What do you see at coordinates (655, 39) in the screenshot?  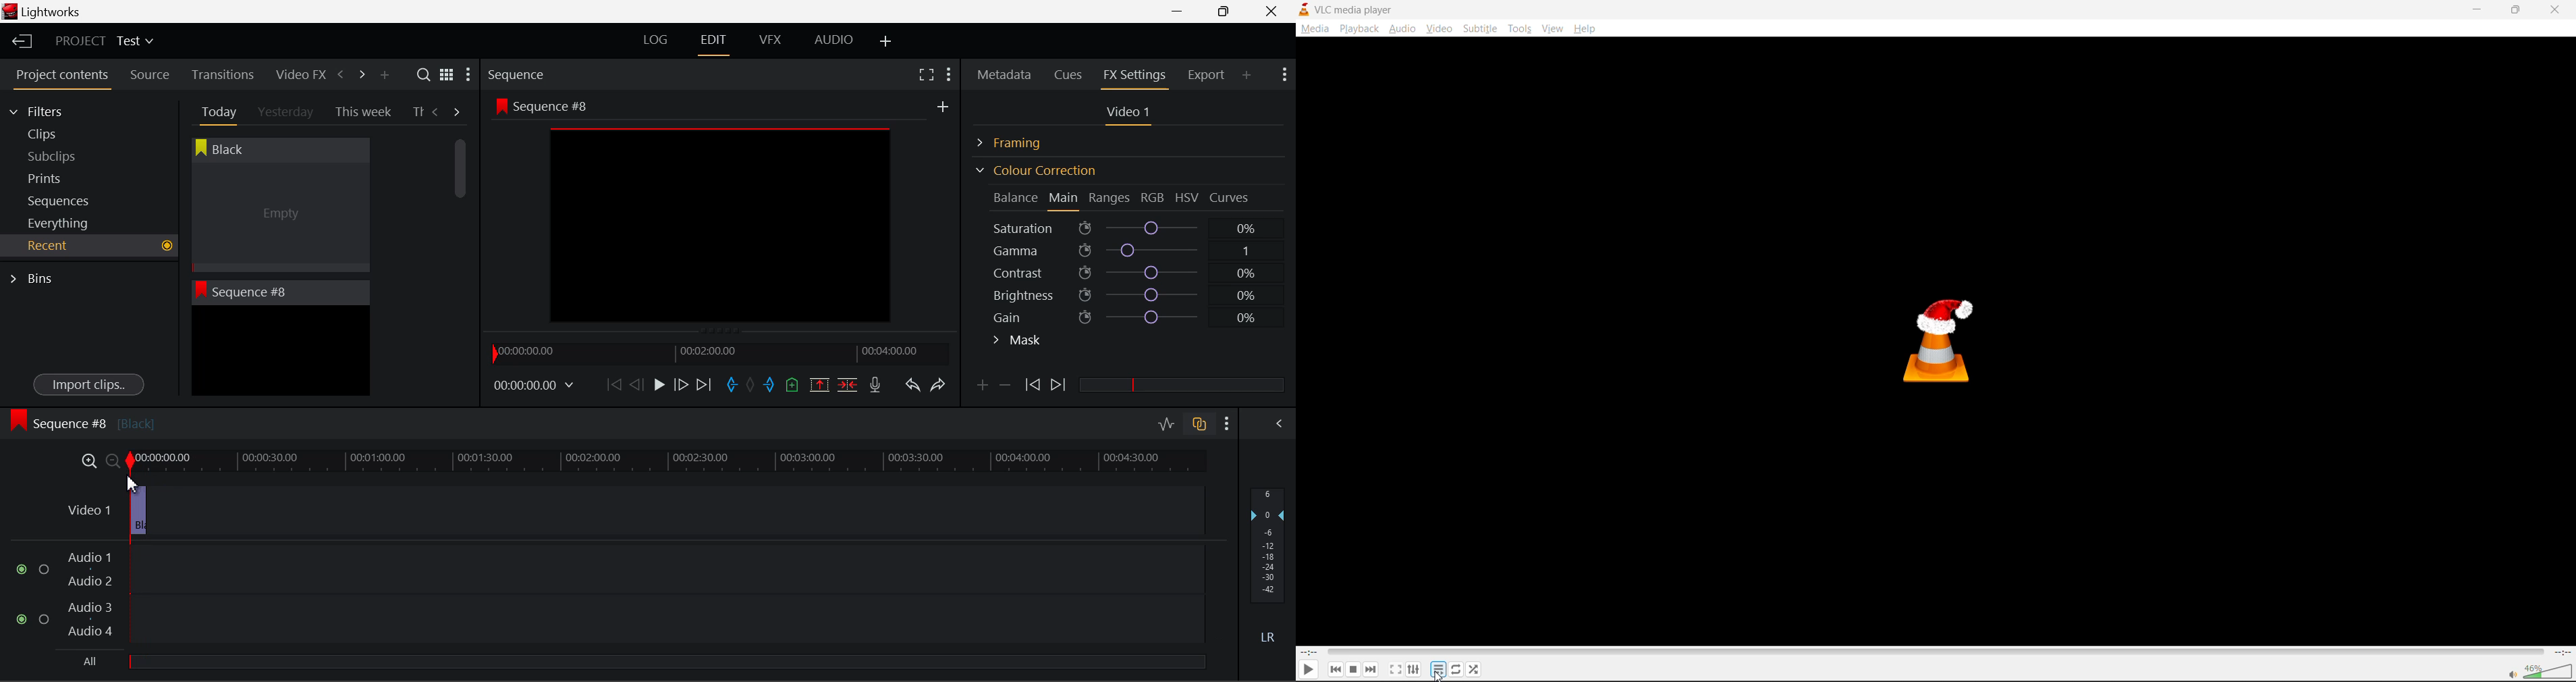 I see `LOG Layout` at bounding box center [655, 39].